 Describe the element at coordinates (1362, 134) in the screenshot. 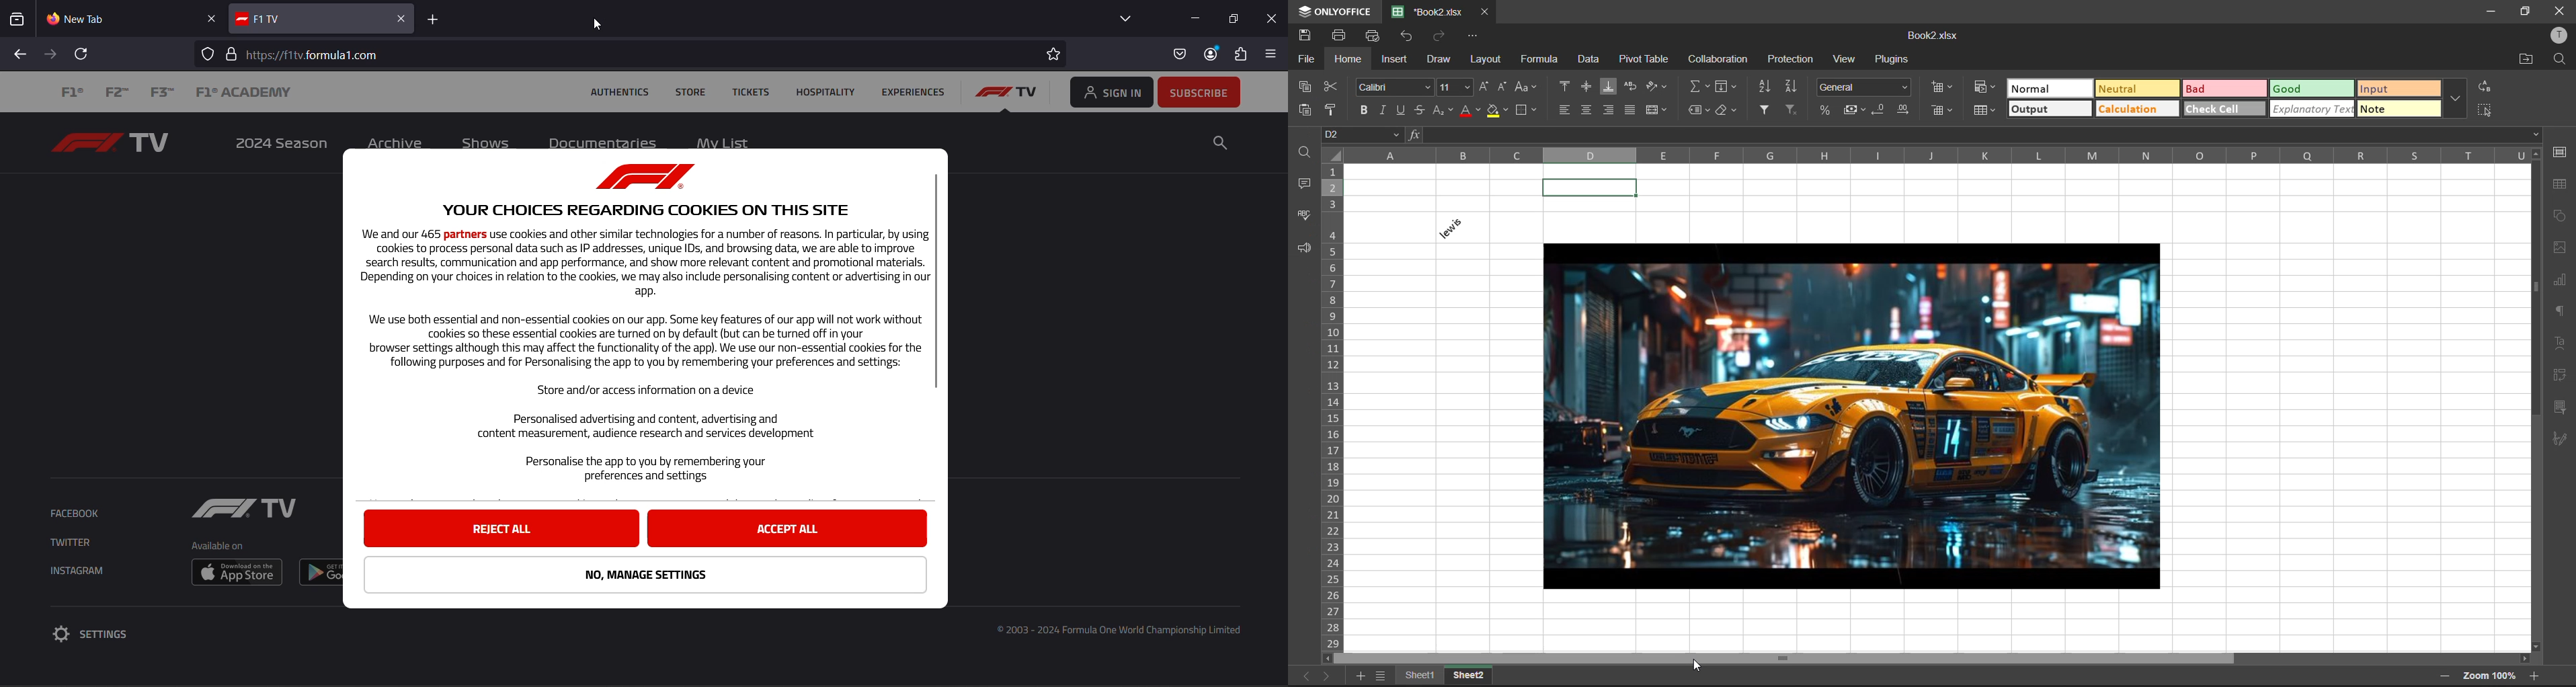

I see `cell address` at that location.